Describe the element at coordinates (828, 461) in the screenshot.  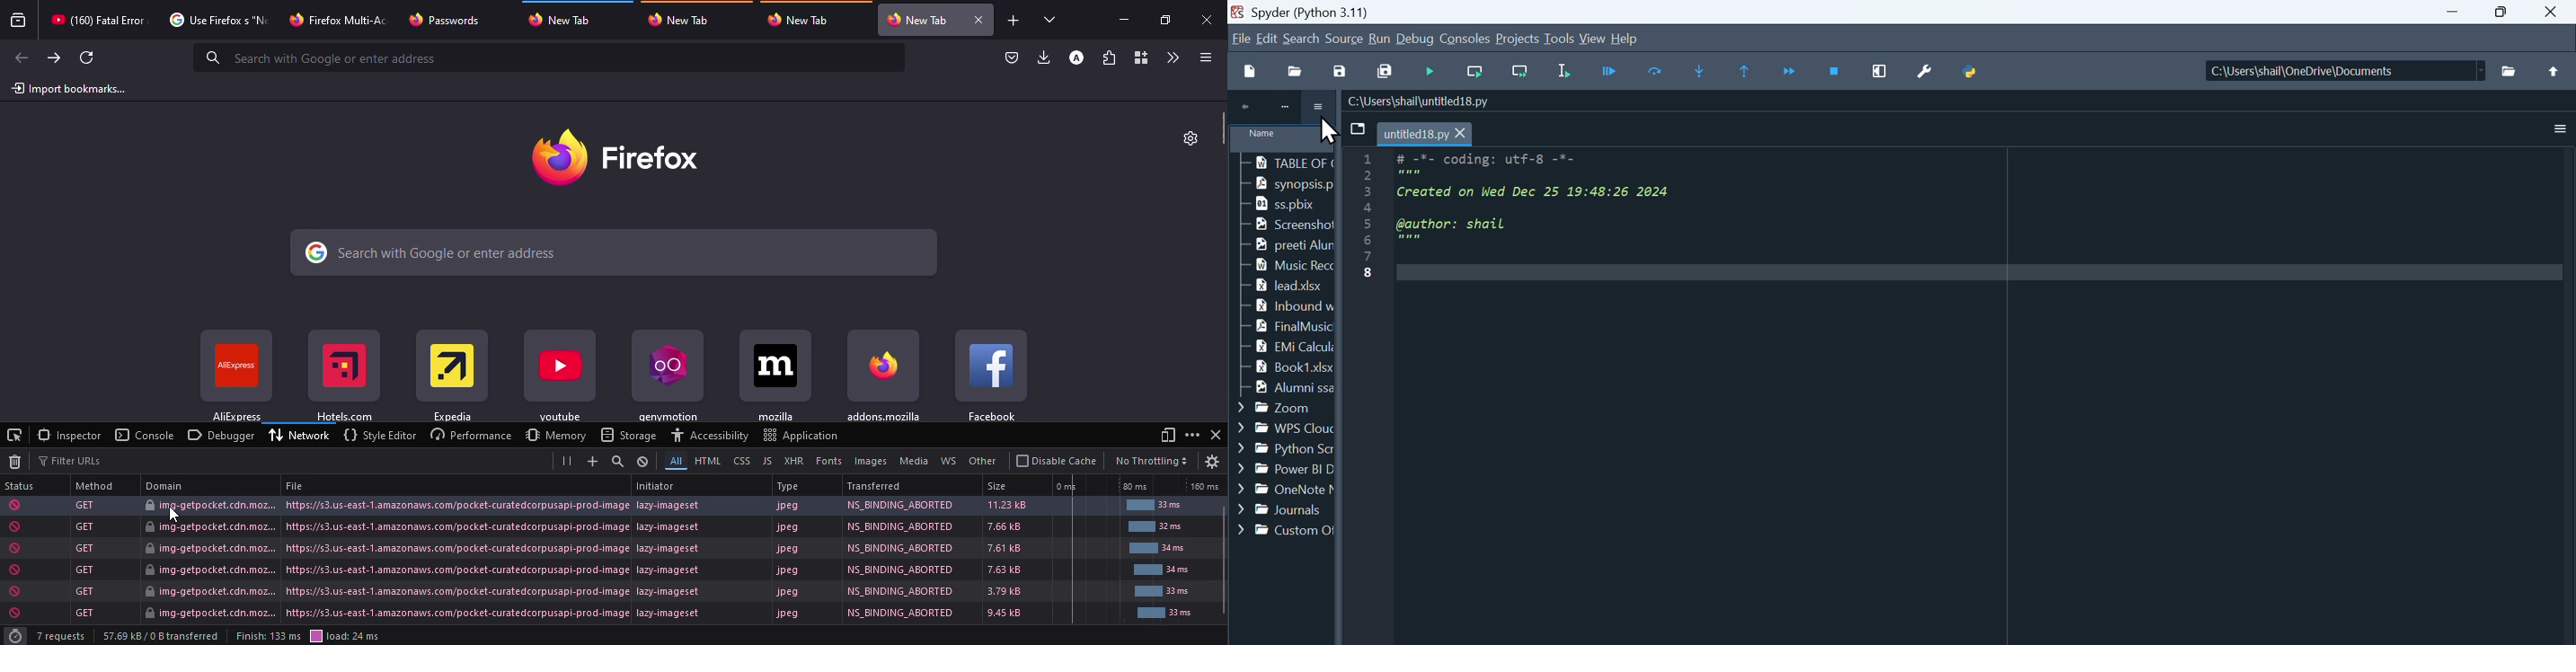
I see `fonts` at that location.